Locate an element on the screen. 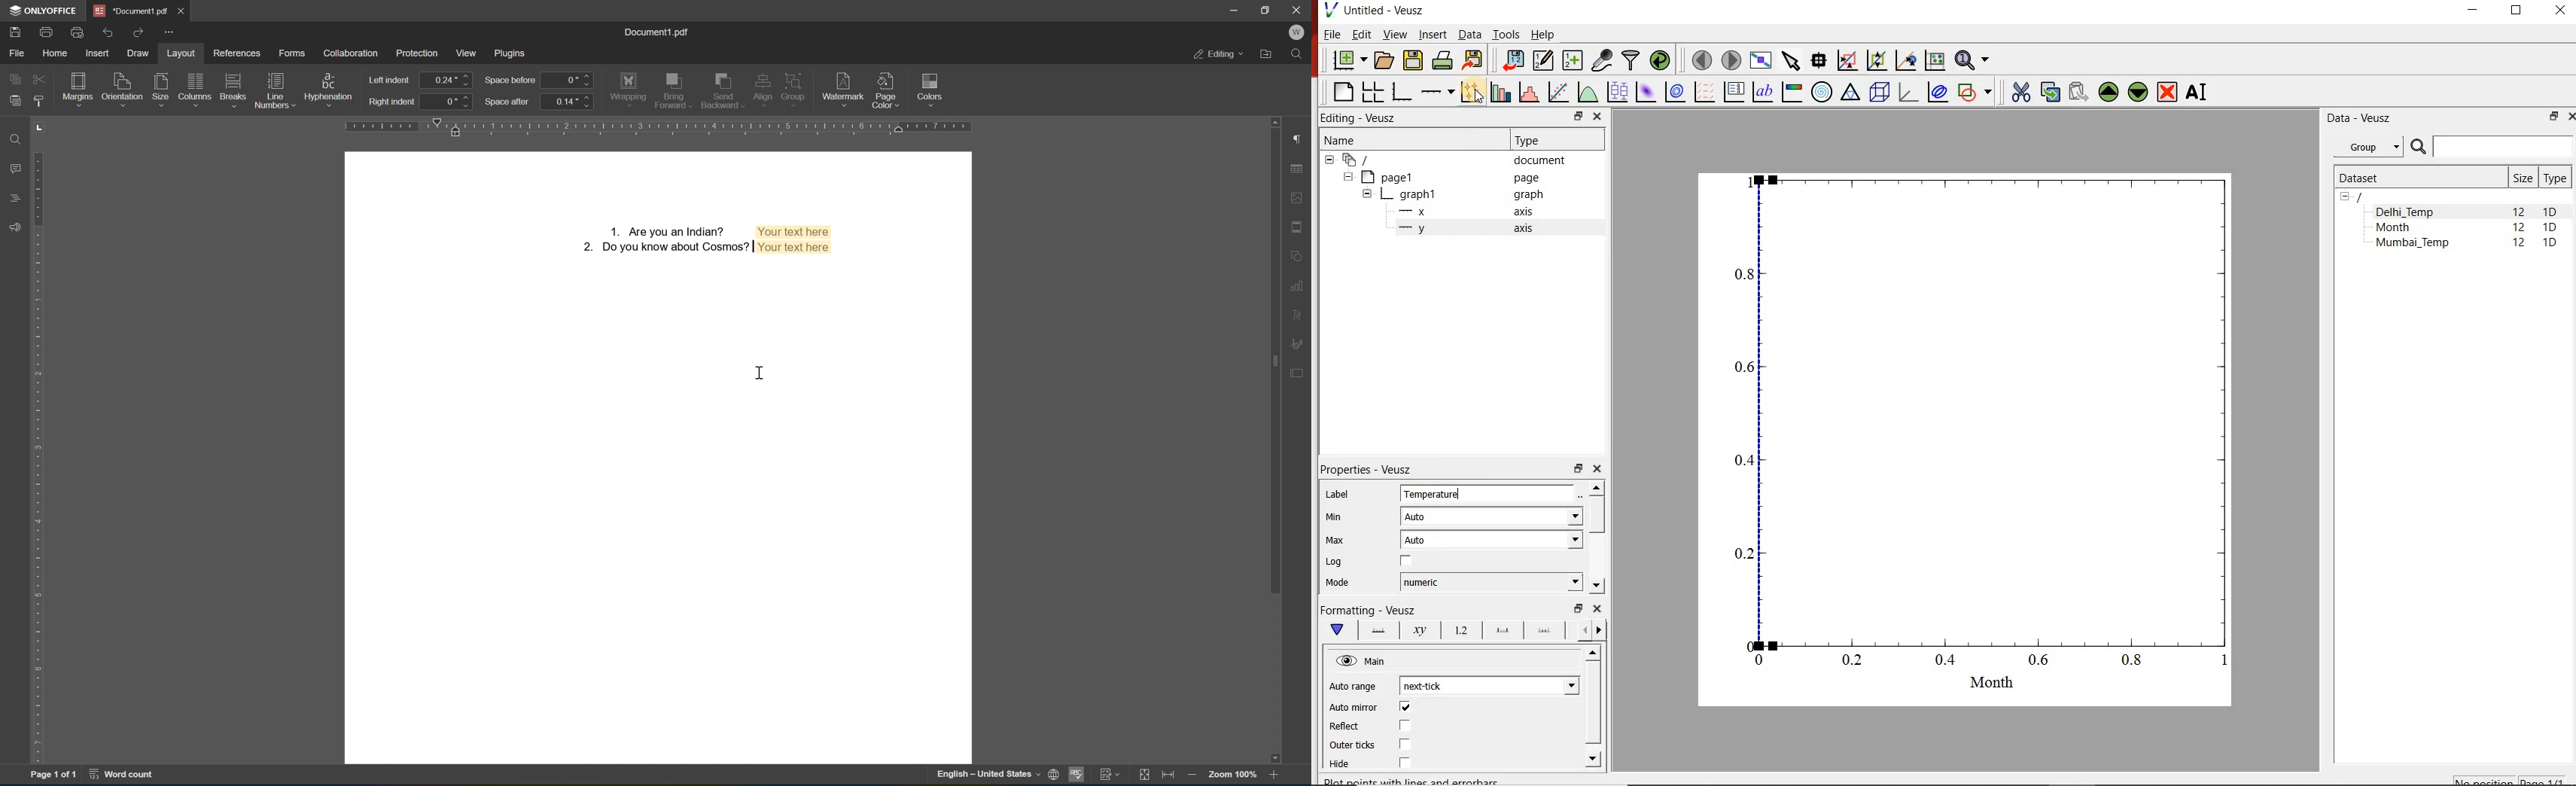 Image resolution: width=2576 pixels, height=812 pixels. 0 is located at coordinates (450, 104).